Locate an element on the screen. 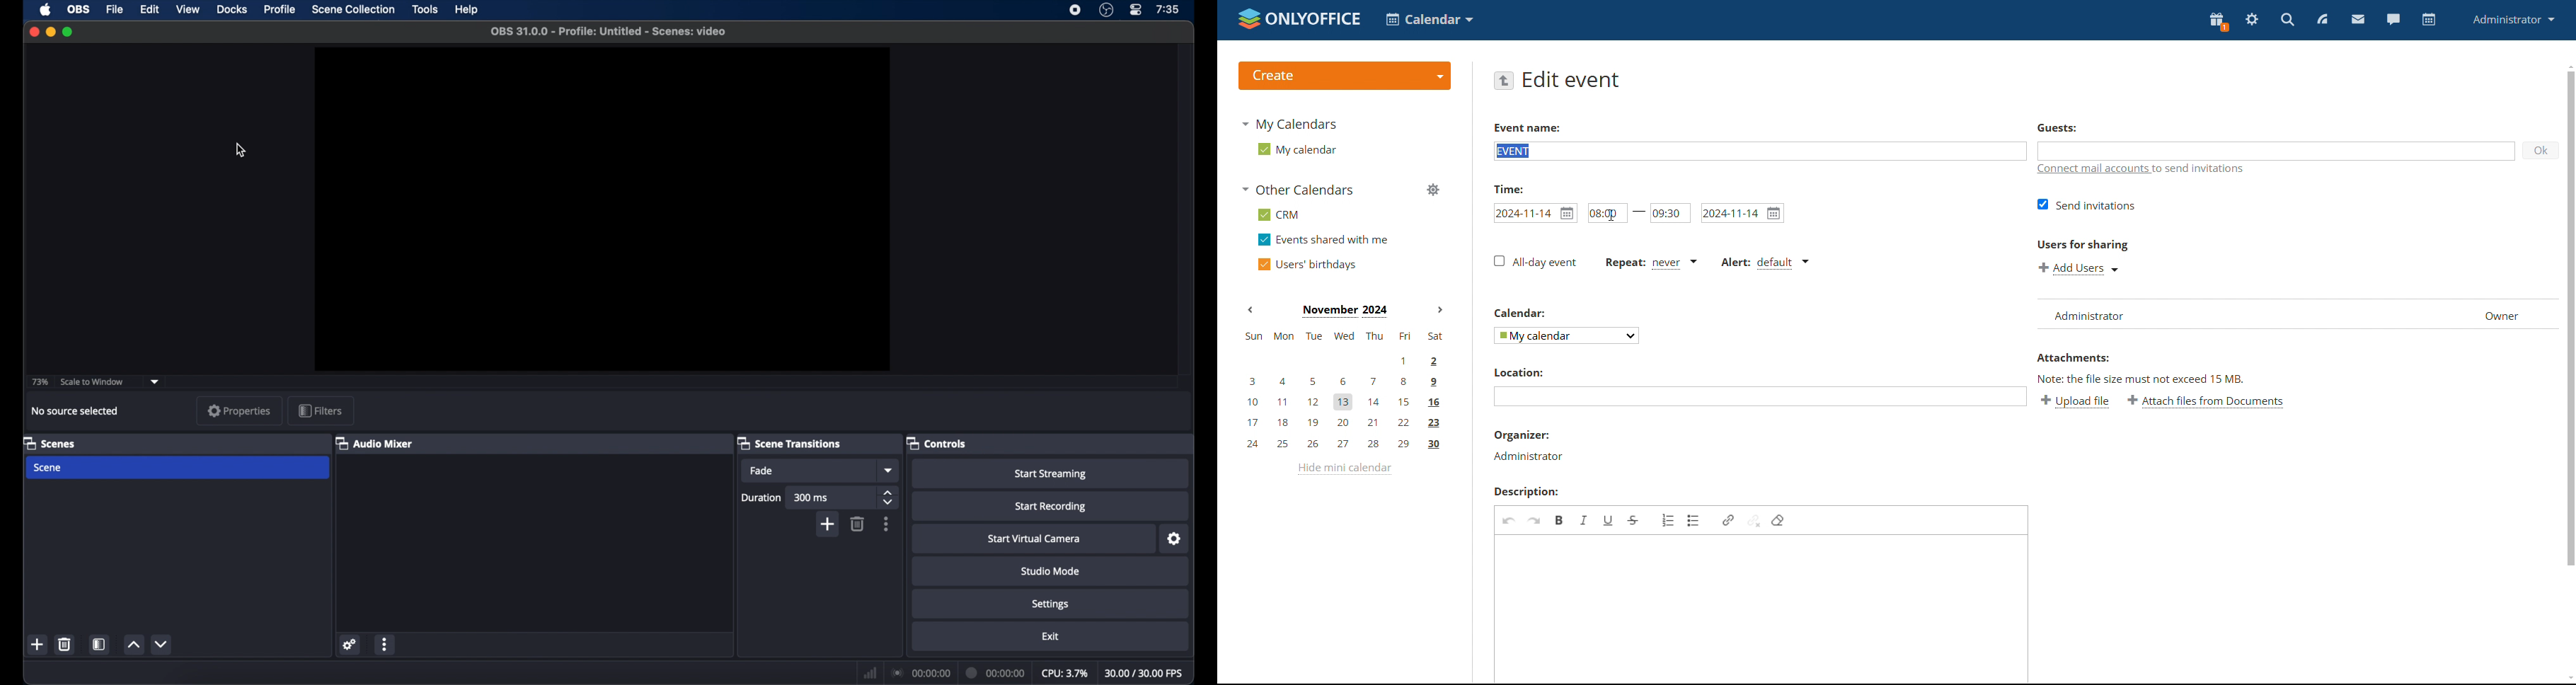  start virtual camera is located at coordinates (1035, 538).